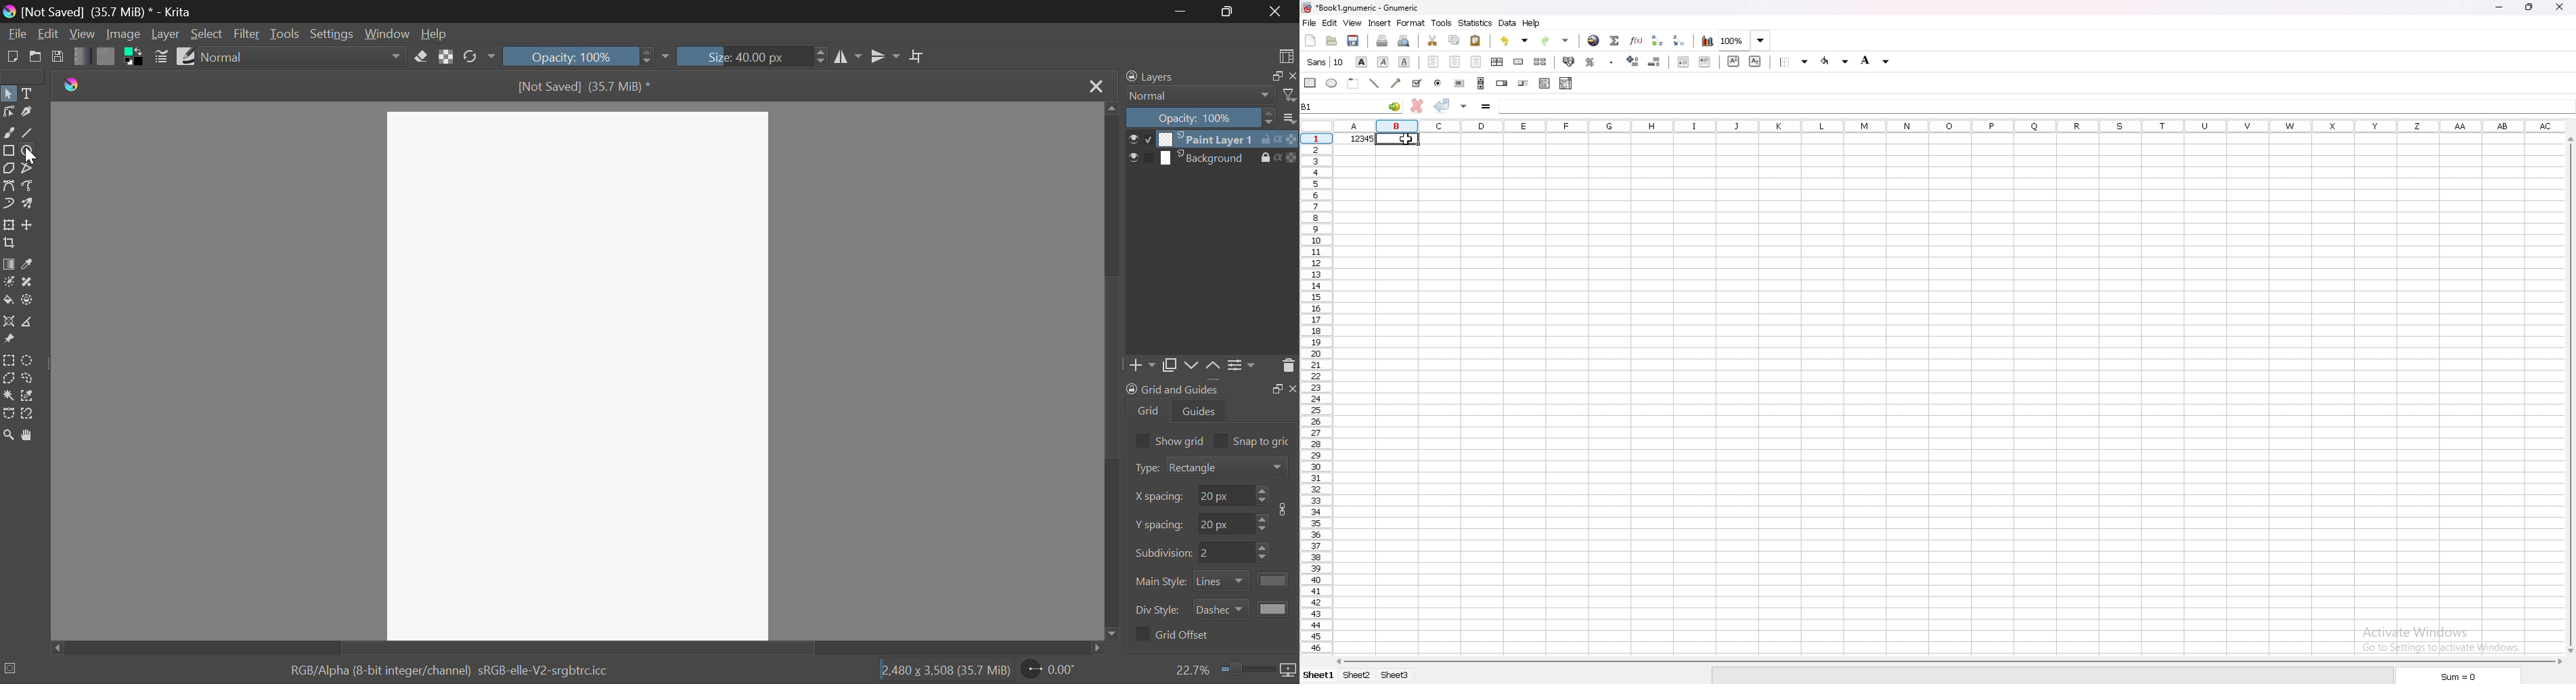 This screenshot has width=2576, height=700. I want to click on Calligraphic Tool, so click(28, 112).